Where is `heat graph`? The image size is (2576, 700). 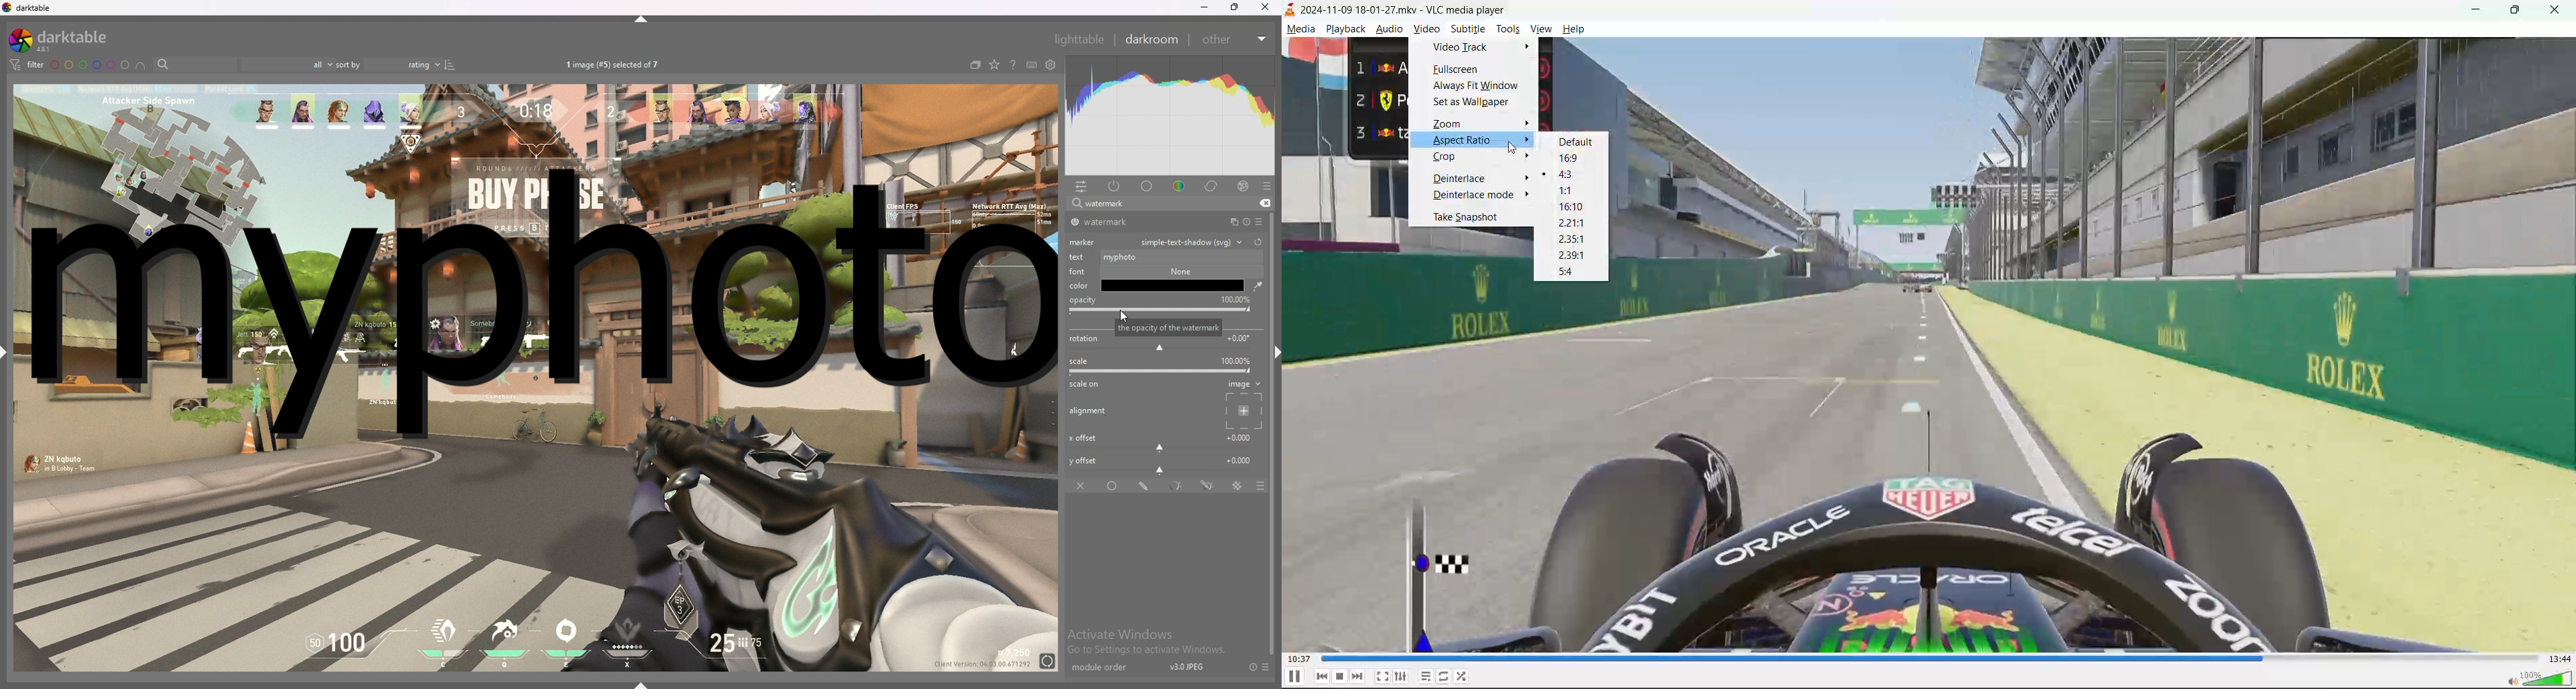 heat graph is located at coordinates (1170, 116).